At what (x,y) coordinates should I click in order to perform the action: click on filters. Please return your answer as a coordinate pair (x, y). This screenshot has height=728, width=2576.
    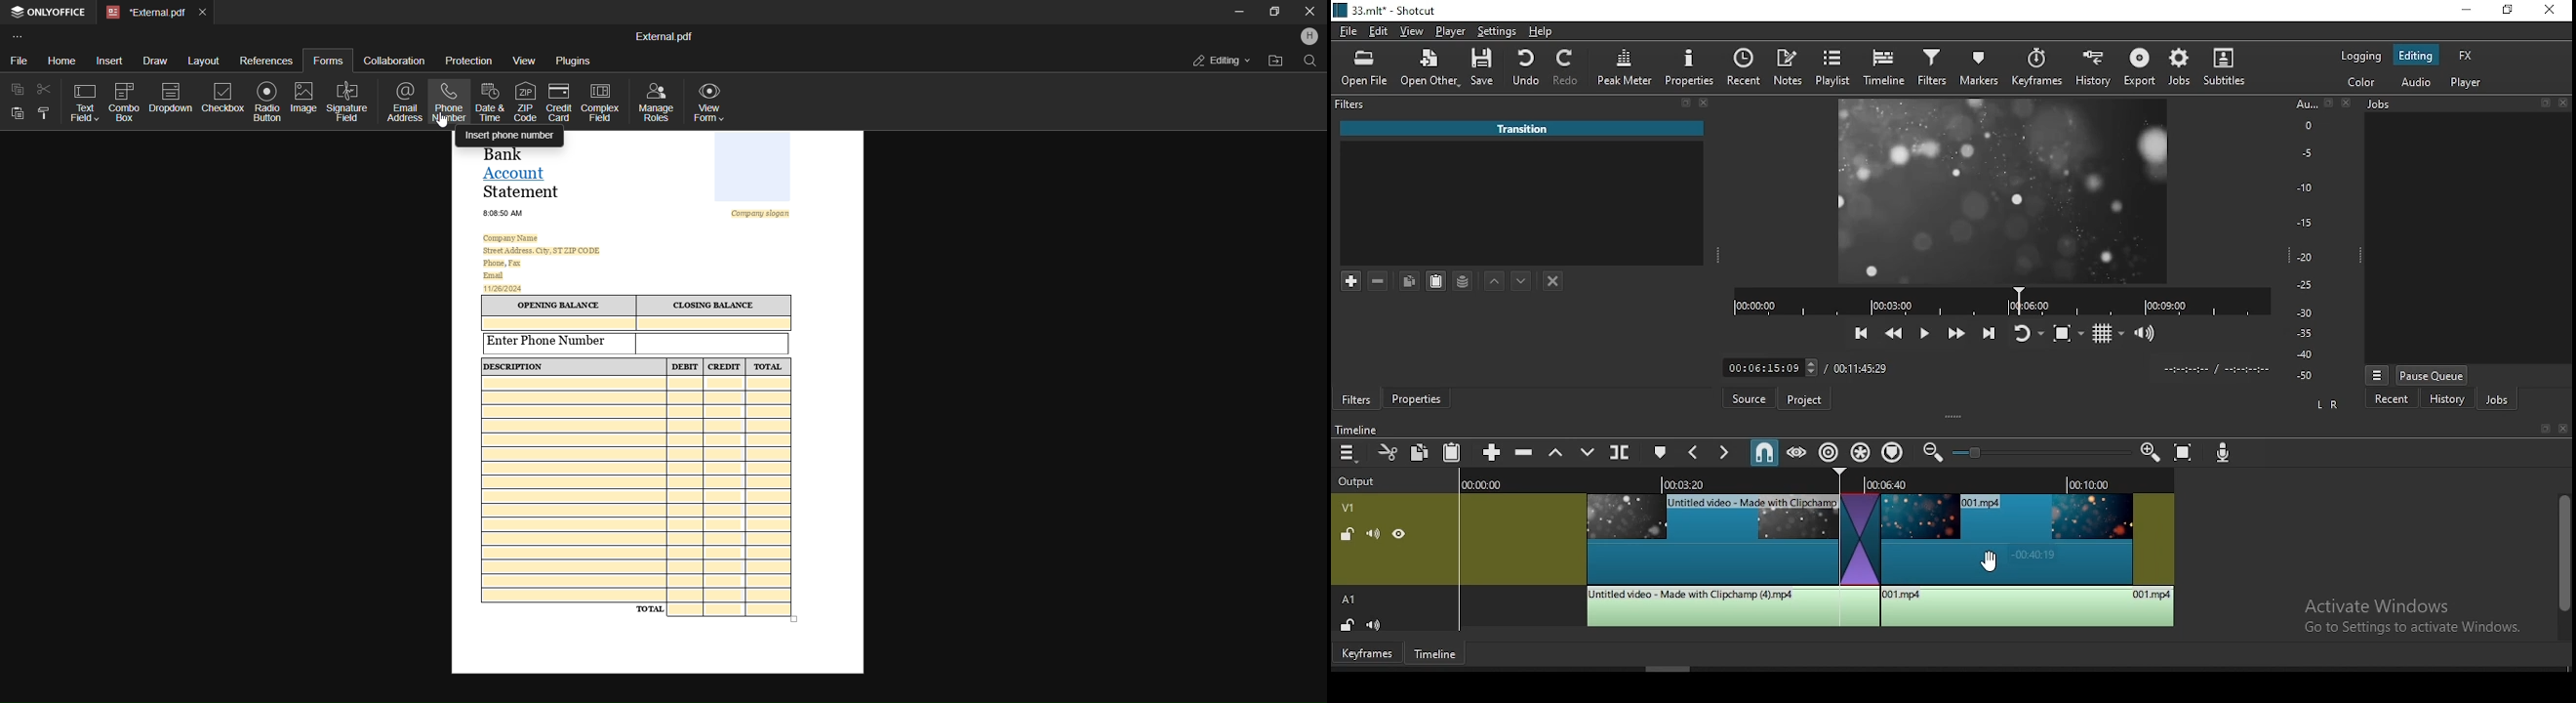
    Looking at the image, I should click on (1525, 105).